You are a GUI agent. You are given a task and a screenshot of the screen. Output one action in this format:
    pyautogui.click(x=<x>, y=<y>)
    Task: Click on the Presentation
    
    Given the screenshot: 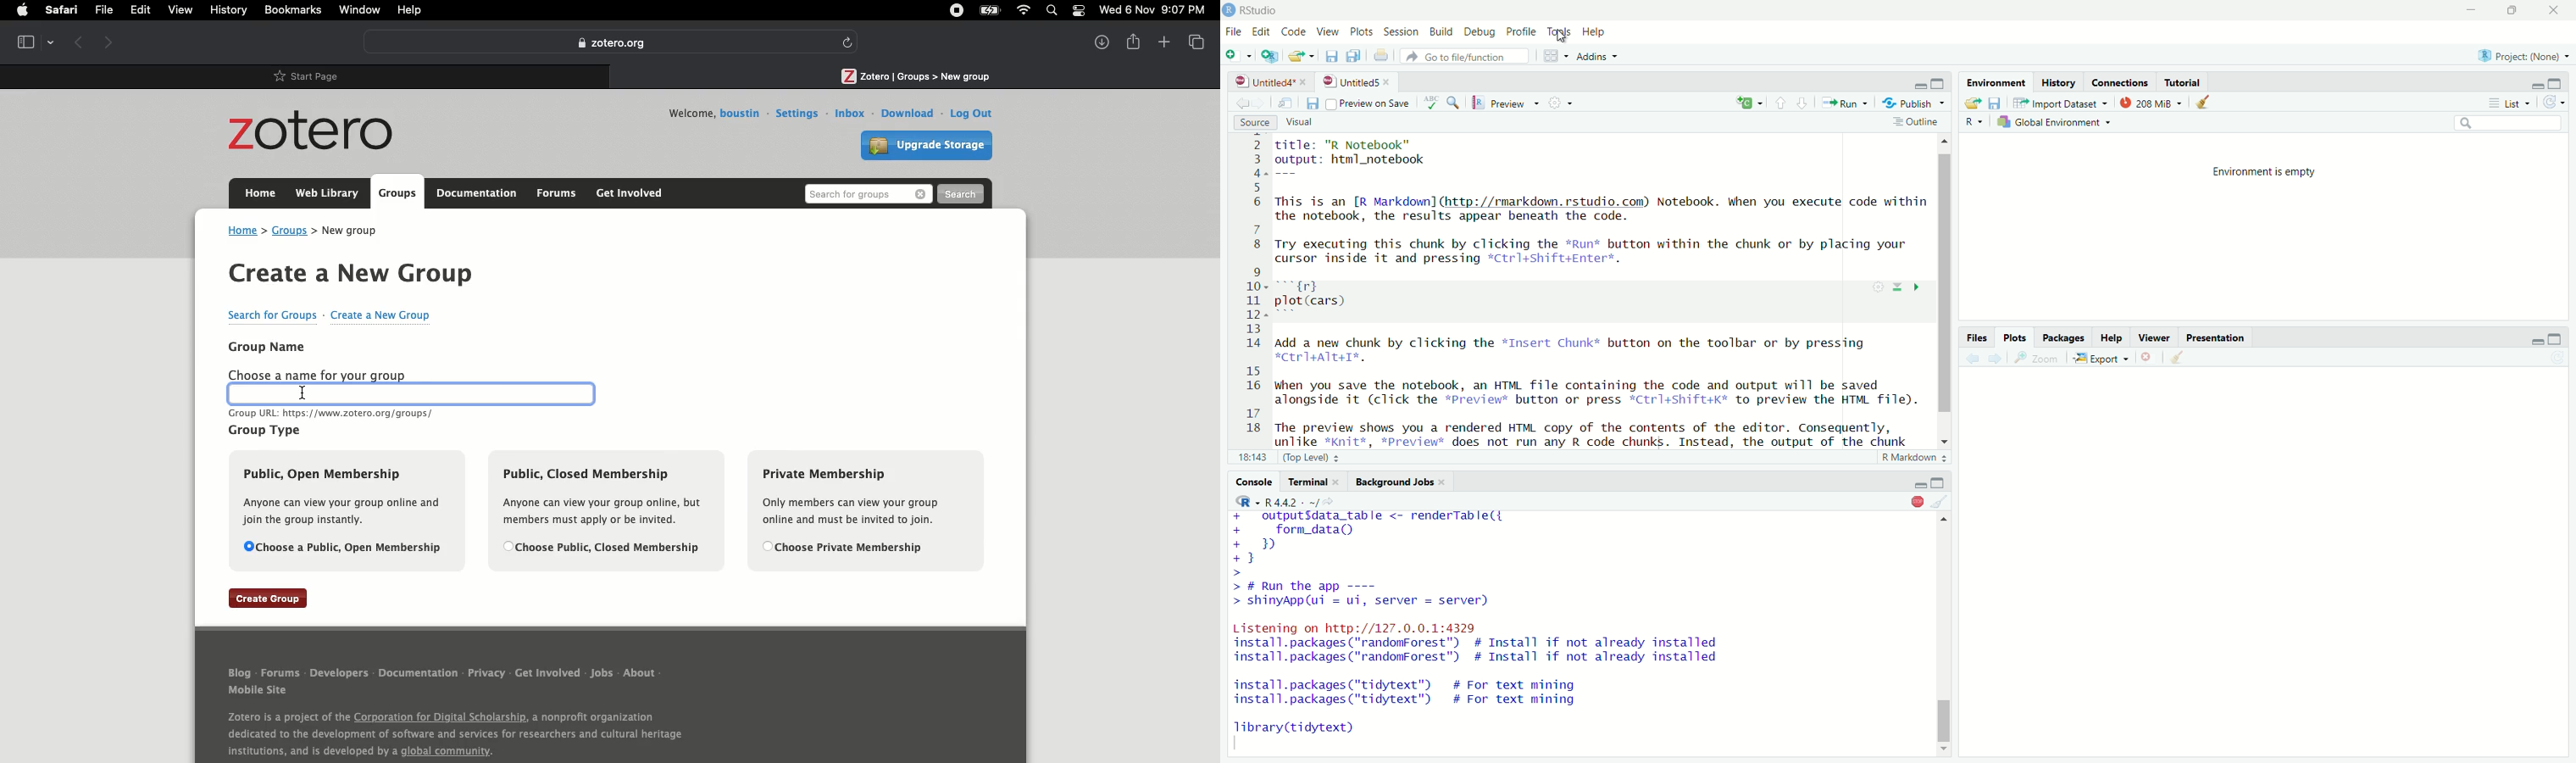 What is the action you would take?
    pyautogui.click(x=2214, y=338)
    